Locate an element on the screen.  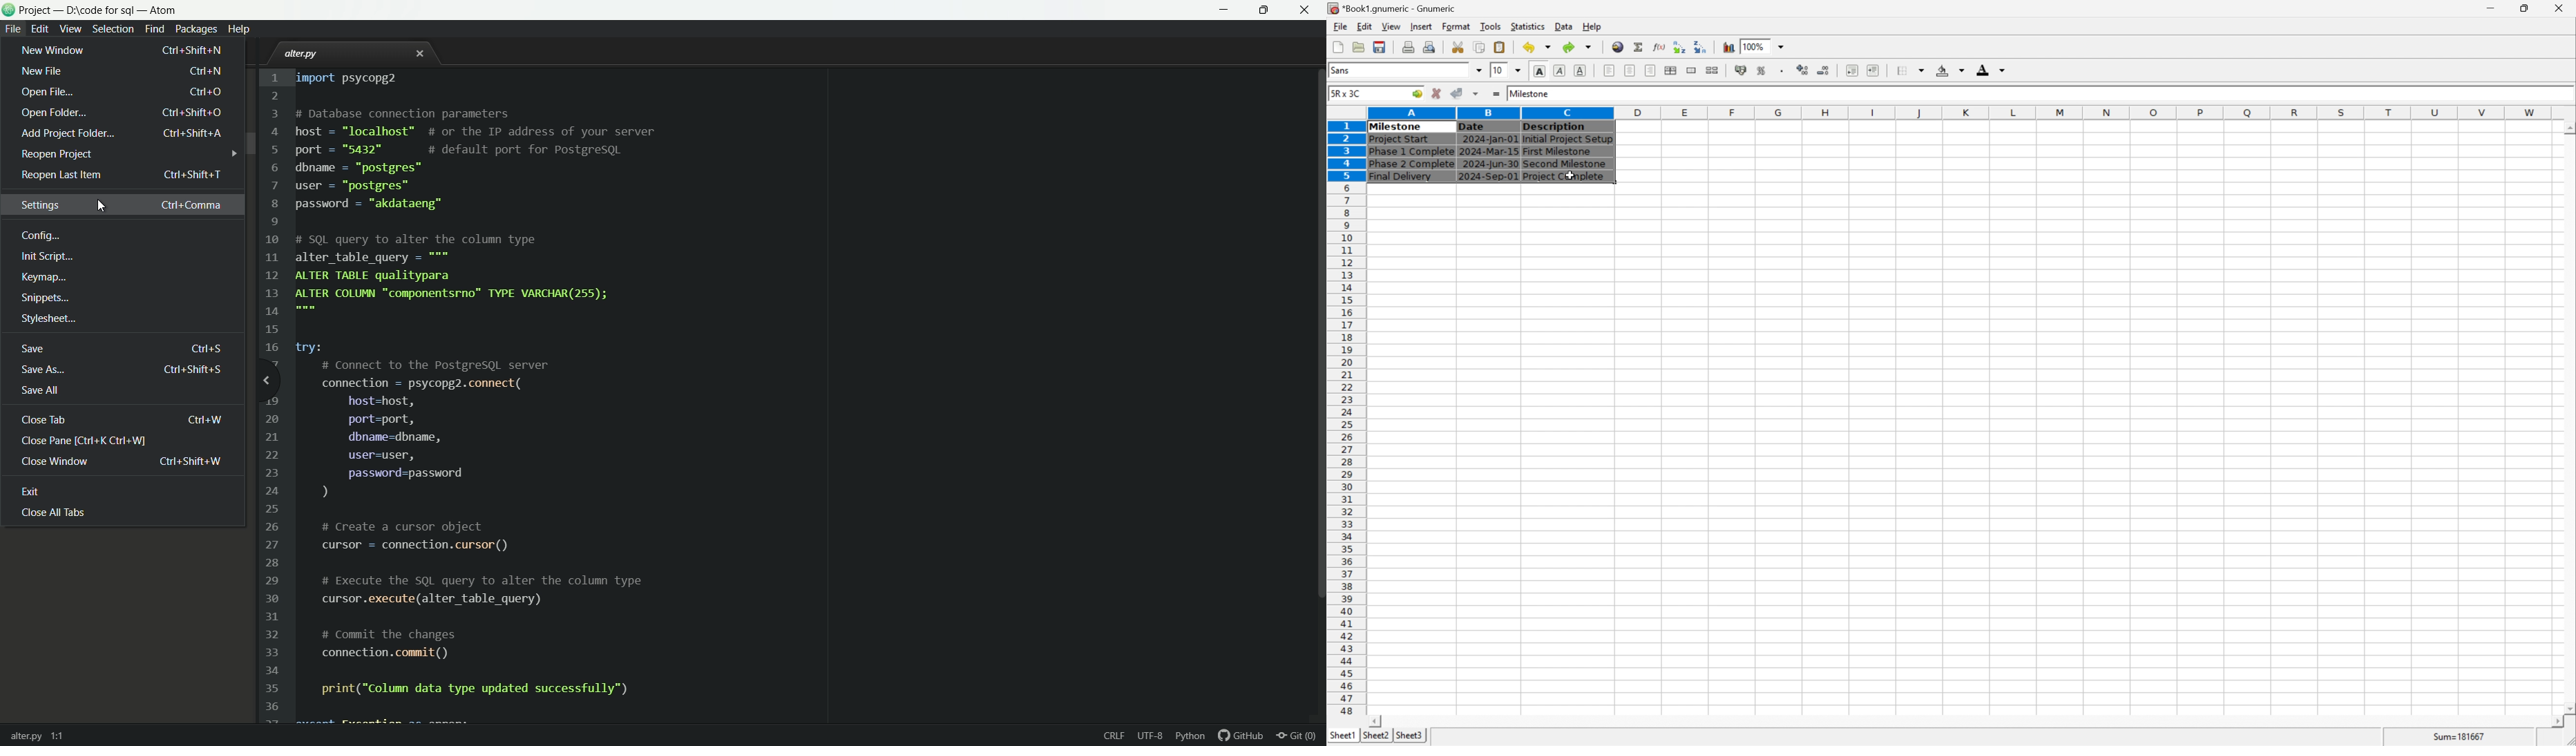
decrease indent is located at coordinates (1852, 71).